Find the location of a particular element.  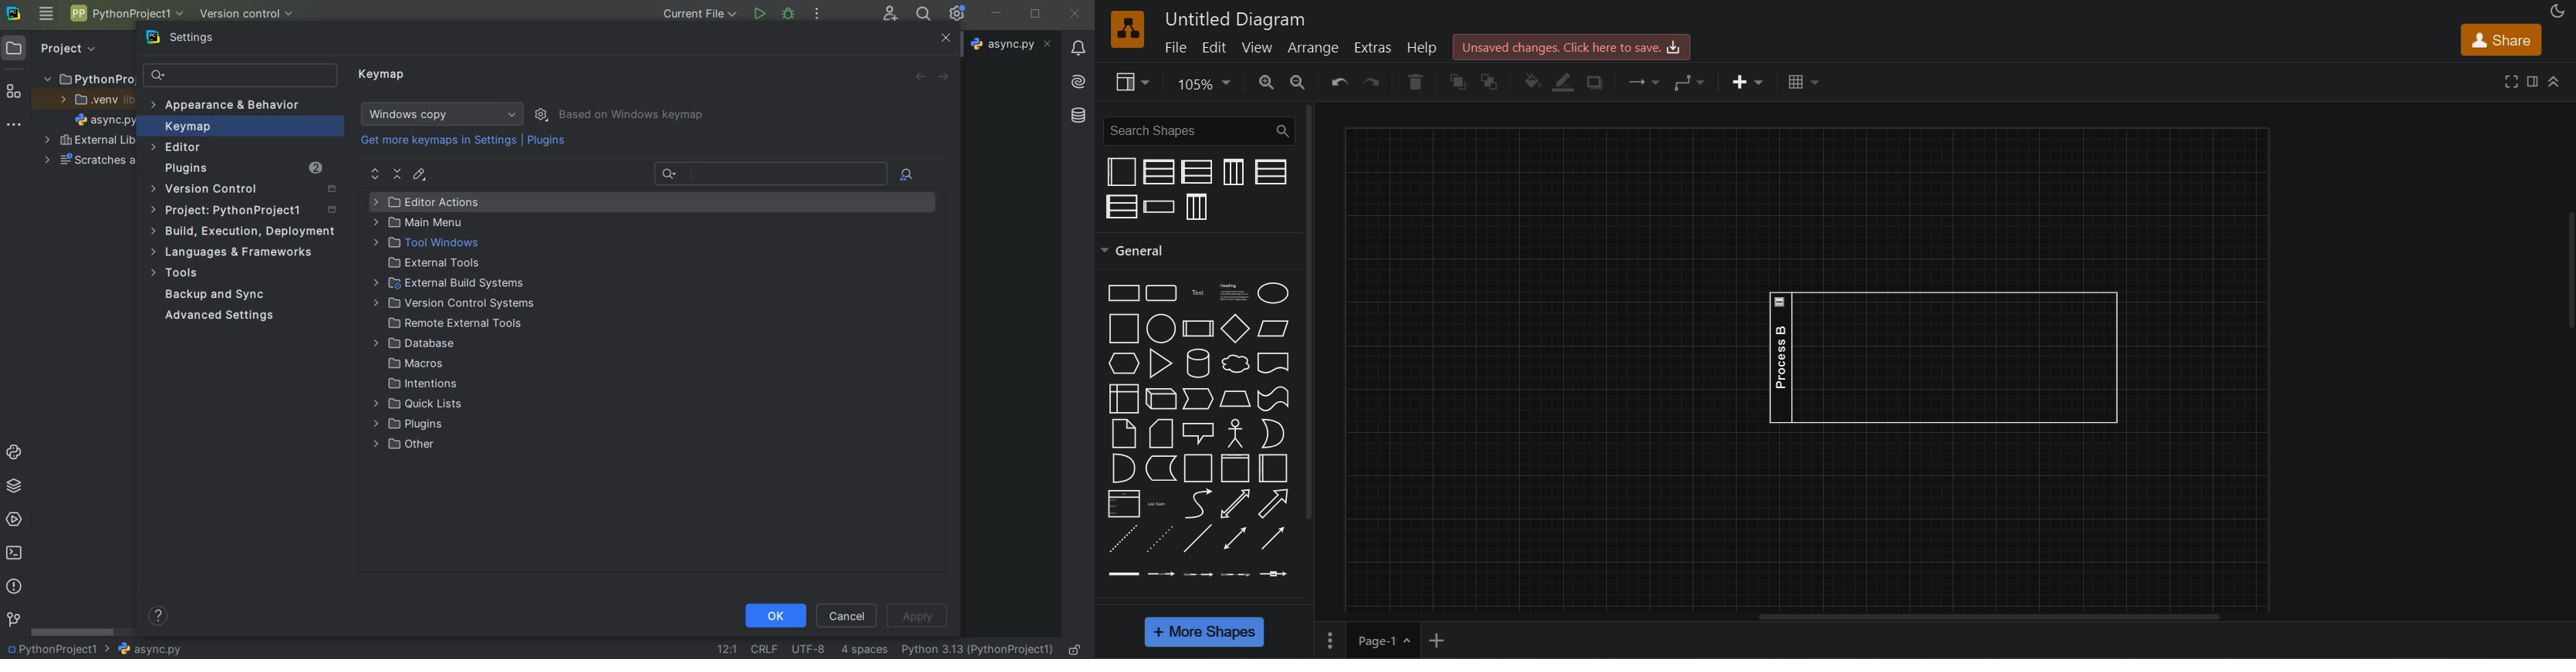

help is located at coordinates (1426, 49).